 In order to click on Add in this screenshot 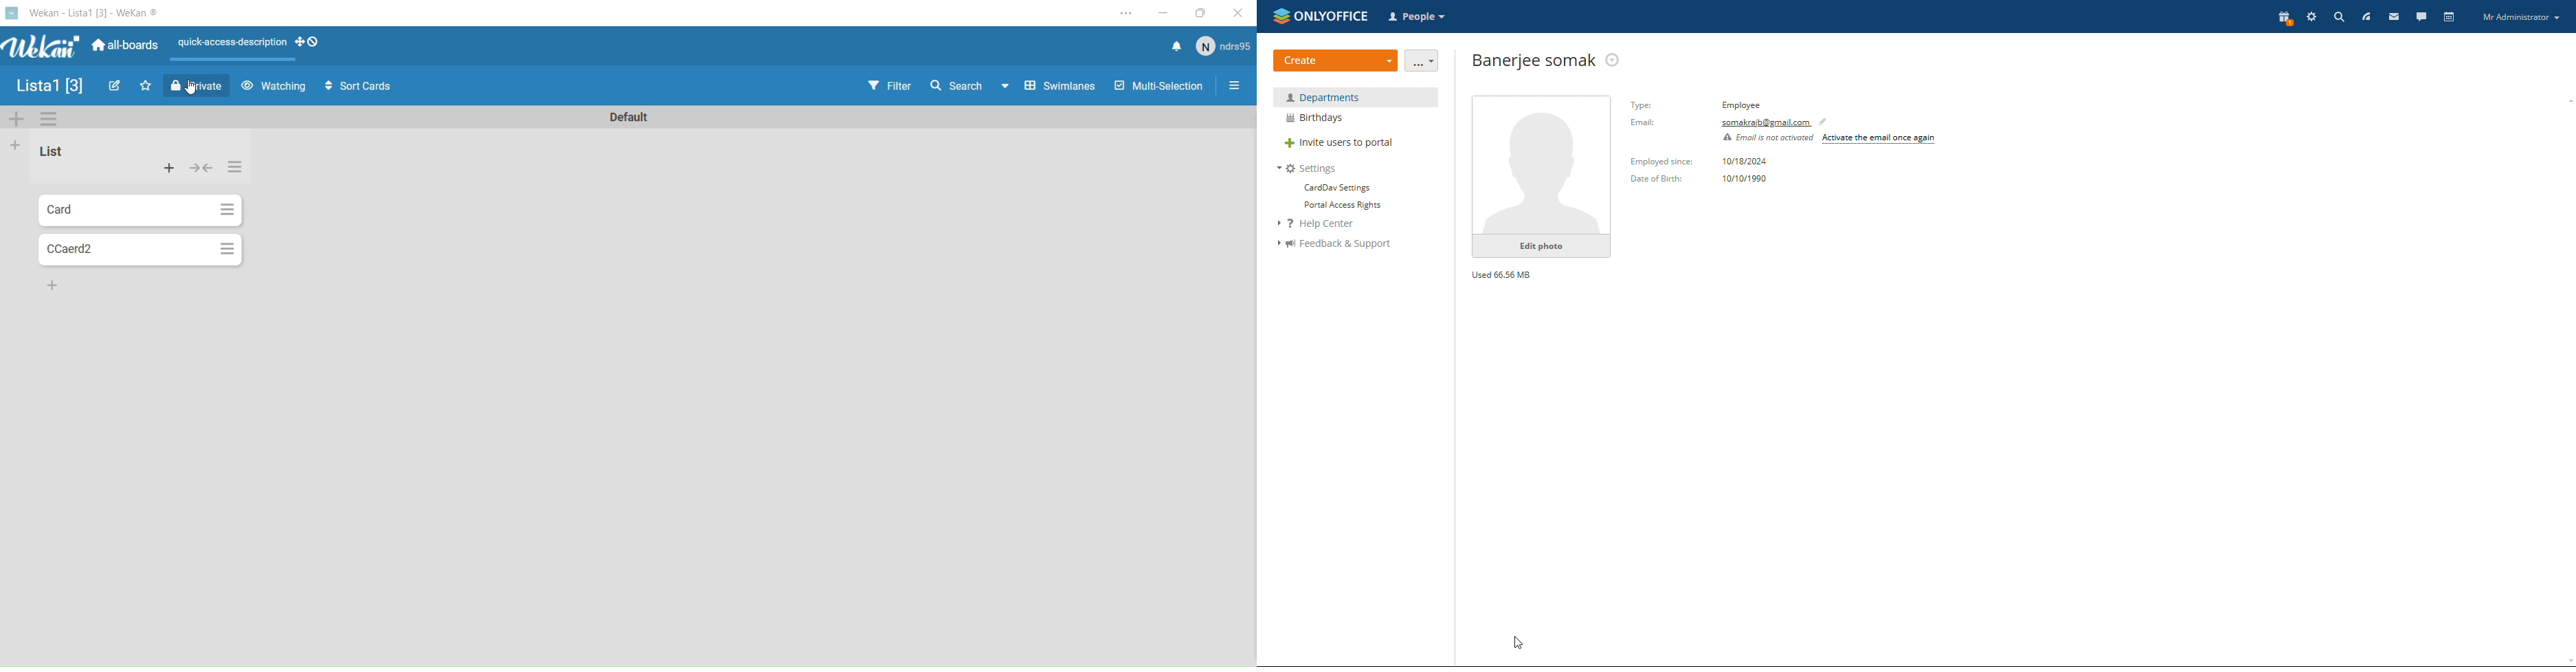, I will do `click(50, 284)`.